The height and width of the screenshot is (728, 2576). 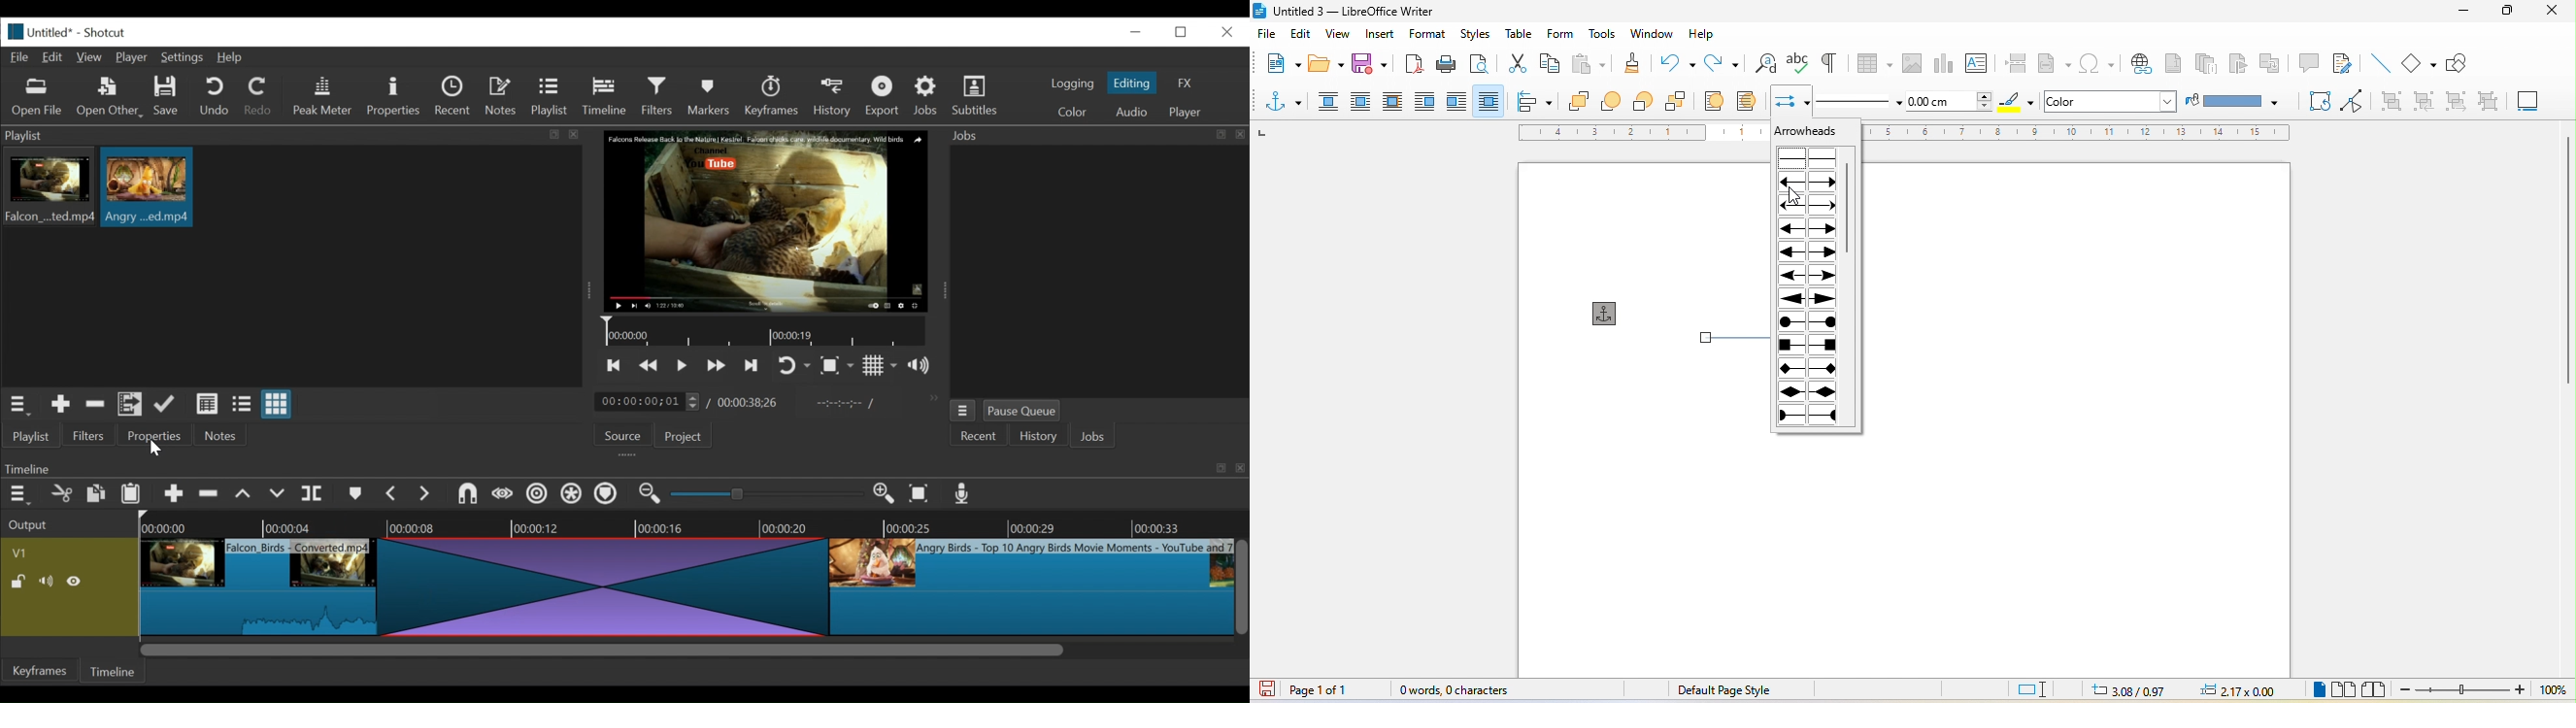 What do you see at coordinates (928, 95) in the screenshot?
I see `Jobs` at bounding box center [928, 95].